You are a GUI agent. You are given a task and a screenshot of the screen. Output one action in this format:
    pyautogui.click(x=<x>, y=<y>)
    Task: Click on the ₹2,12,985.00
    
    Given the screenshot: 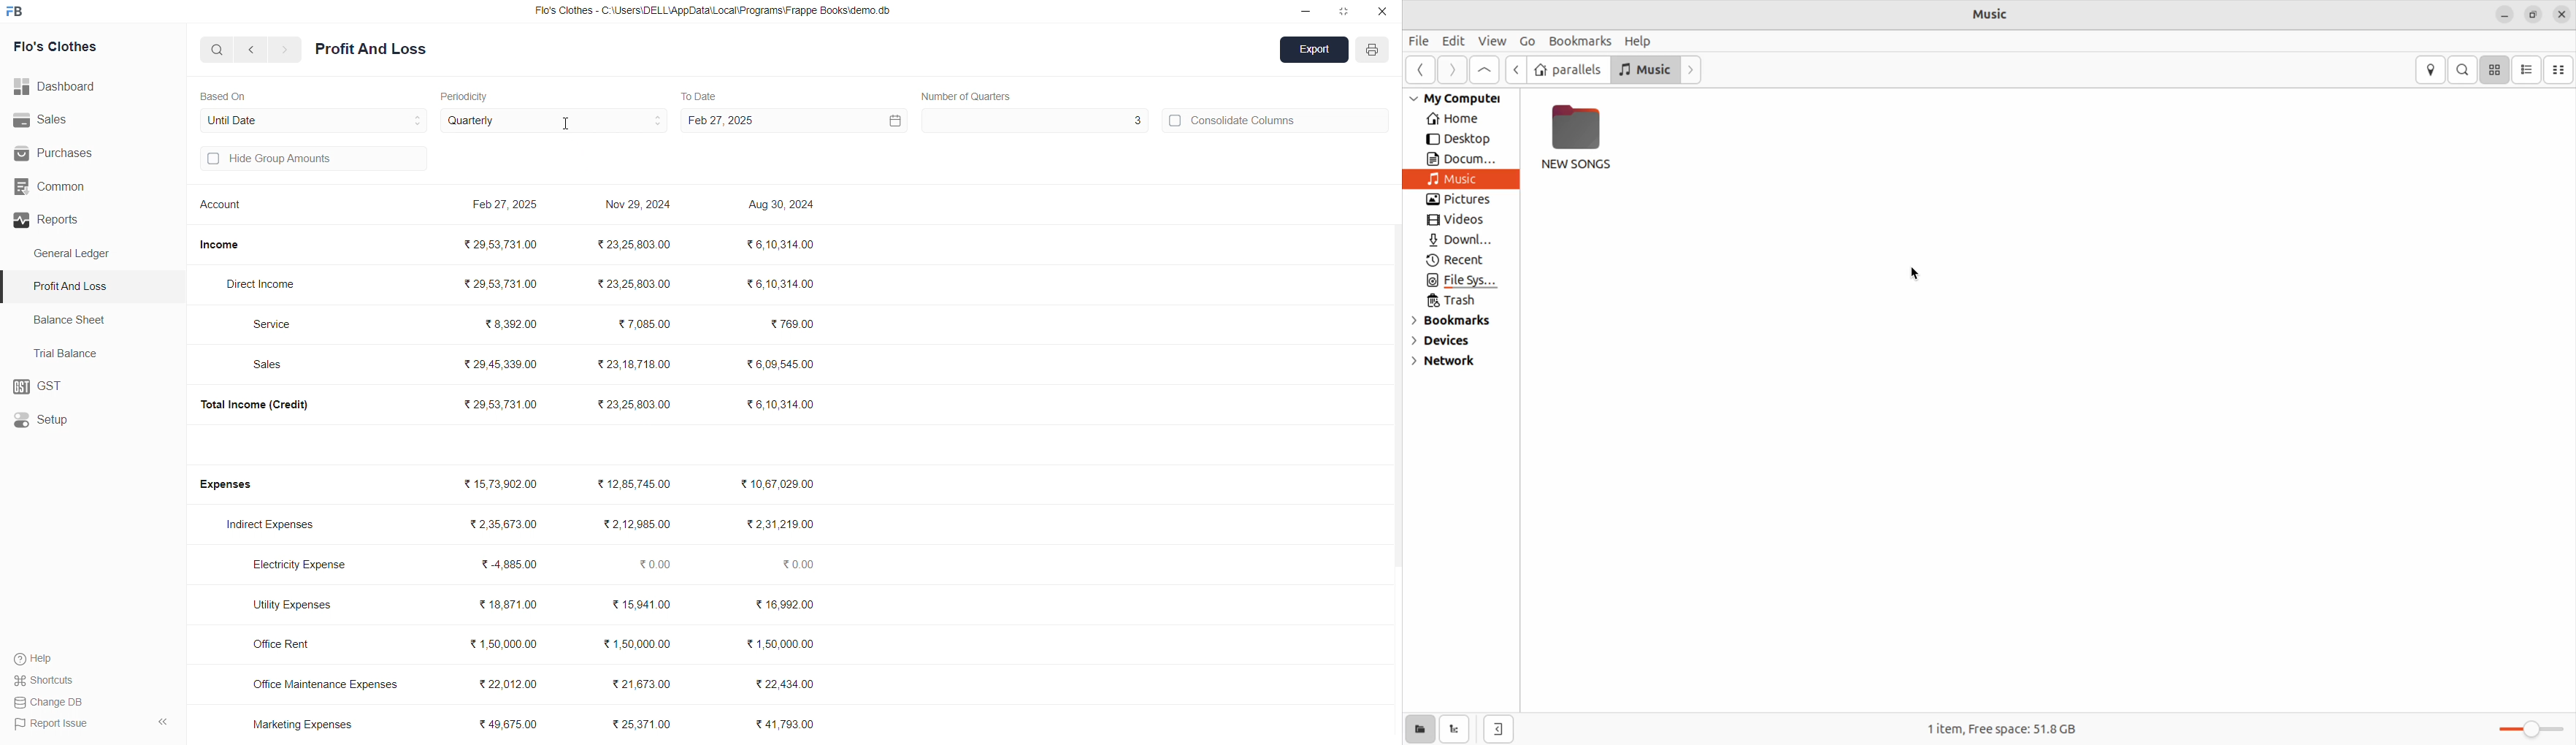 What is the action you would take?
    pyautogui.click(x=640, y=524)
    